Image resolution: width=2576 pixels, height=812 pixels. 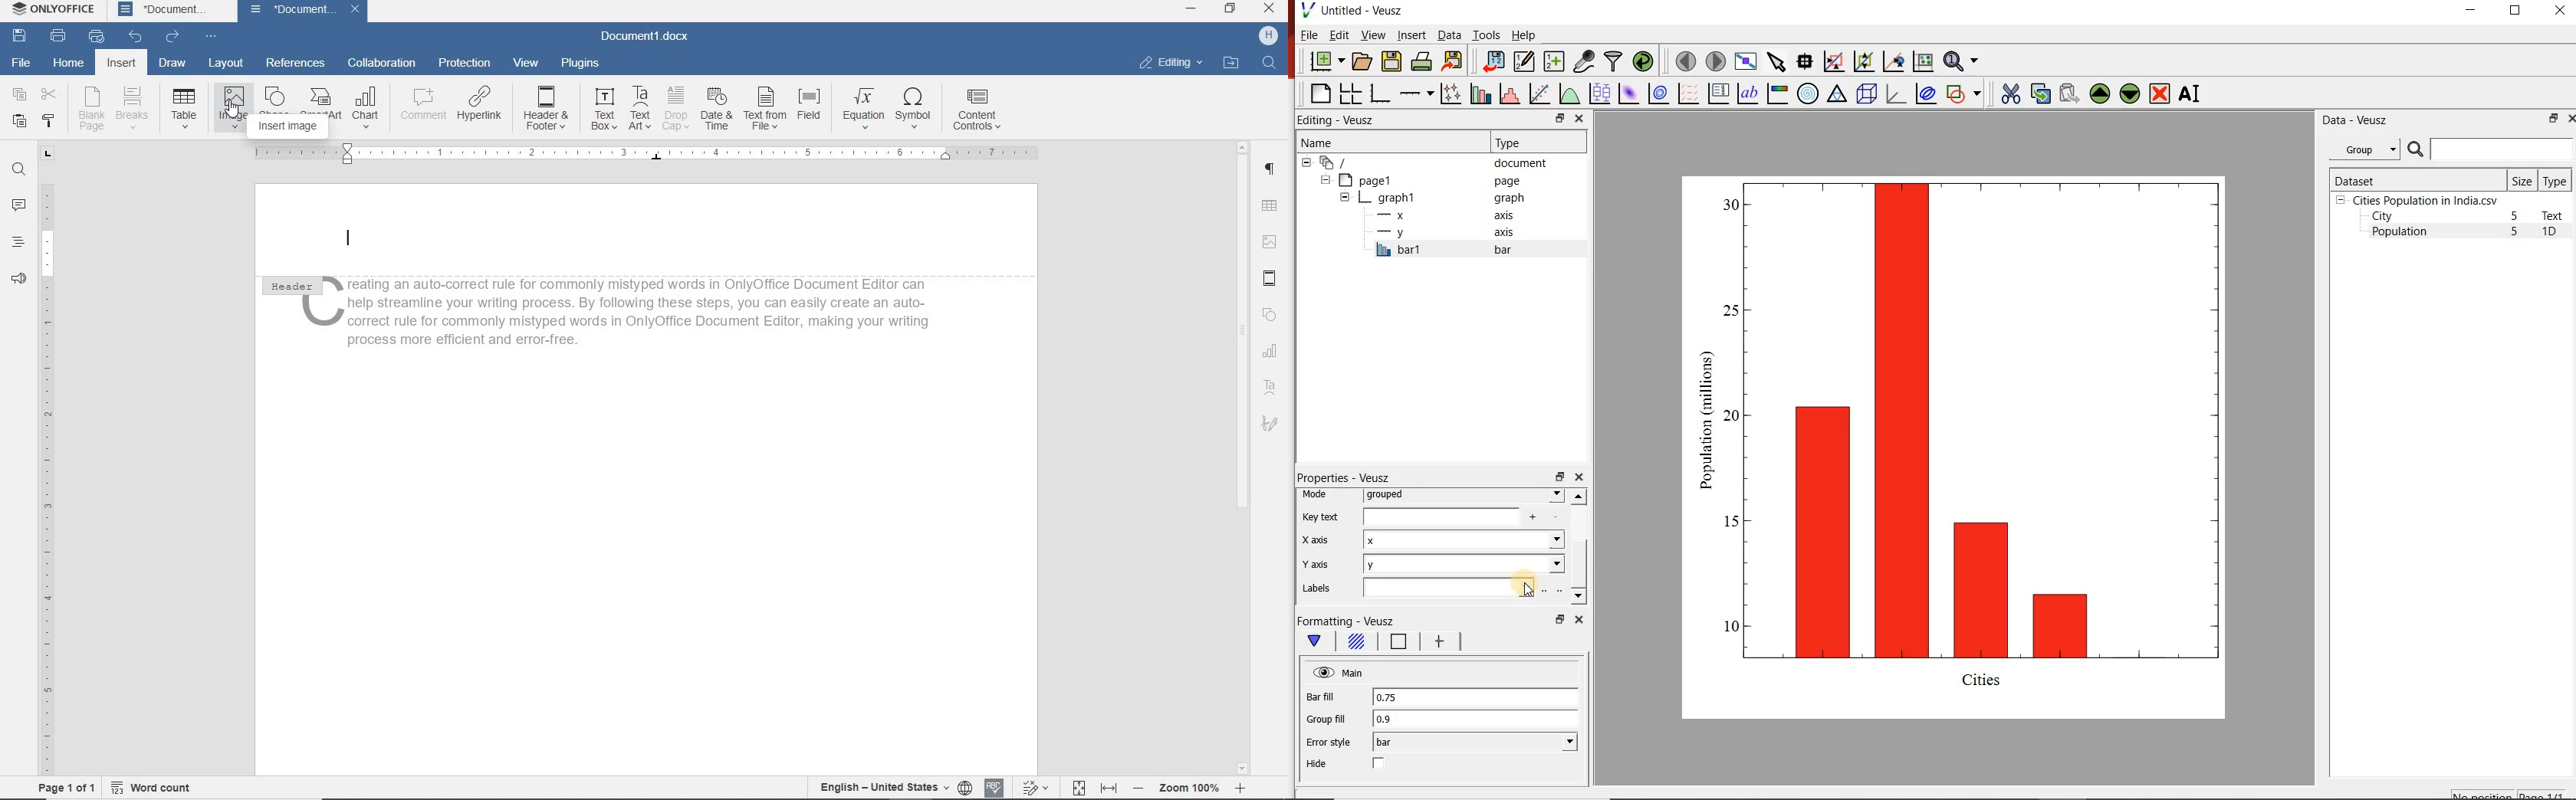 I want to click on maximize, so click(x=1230, y=9).